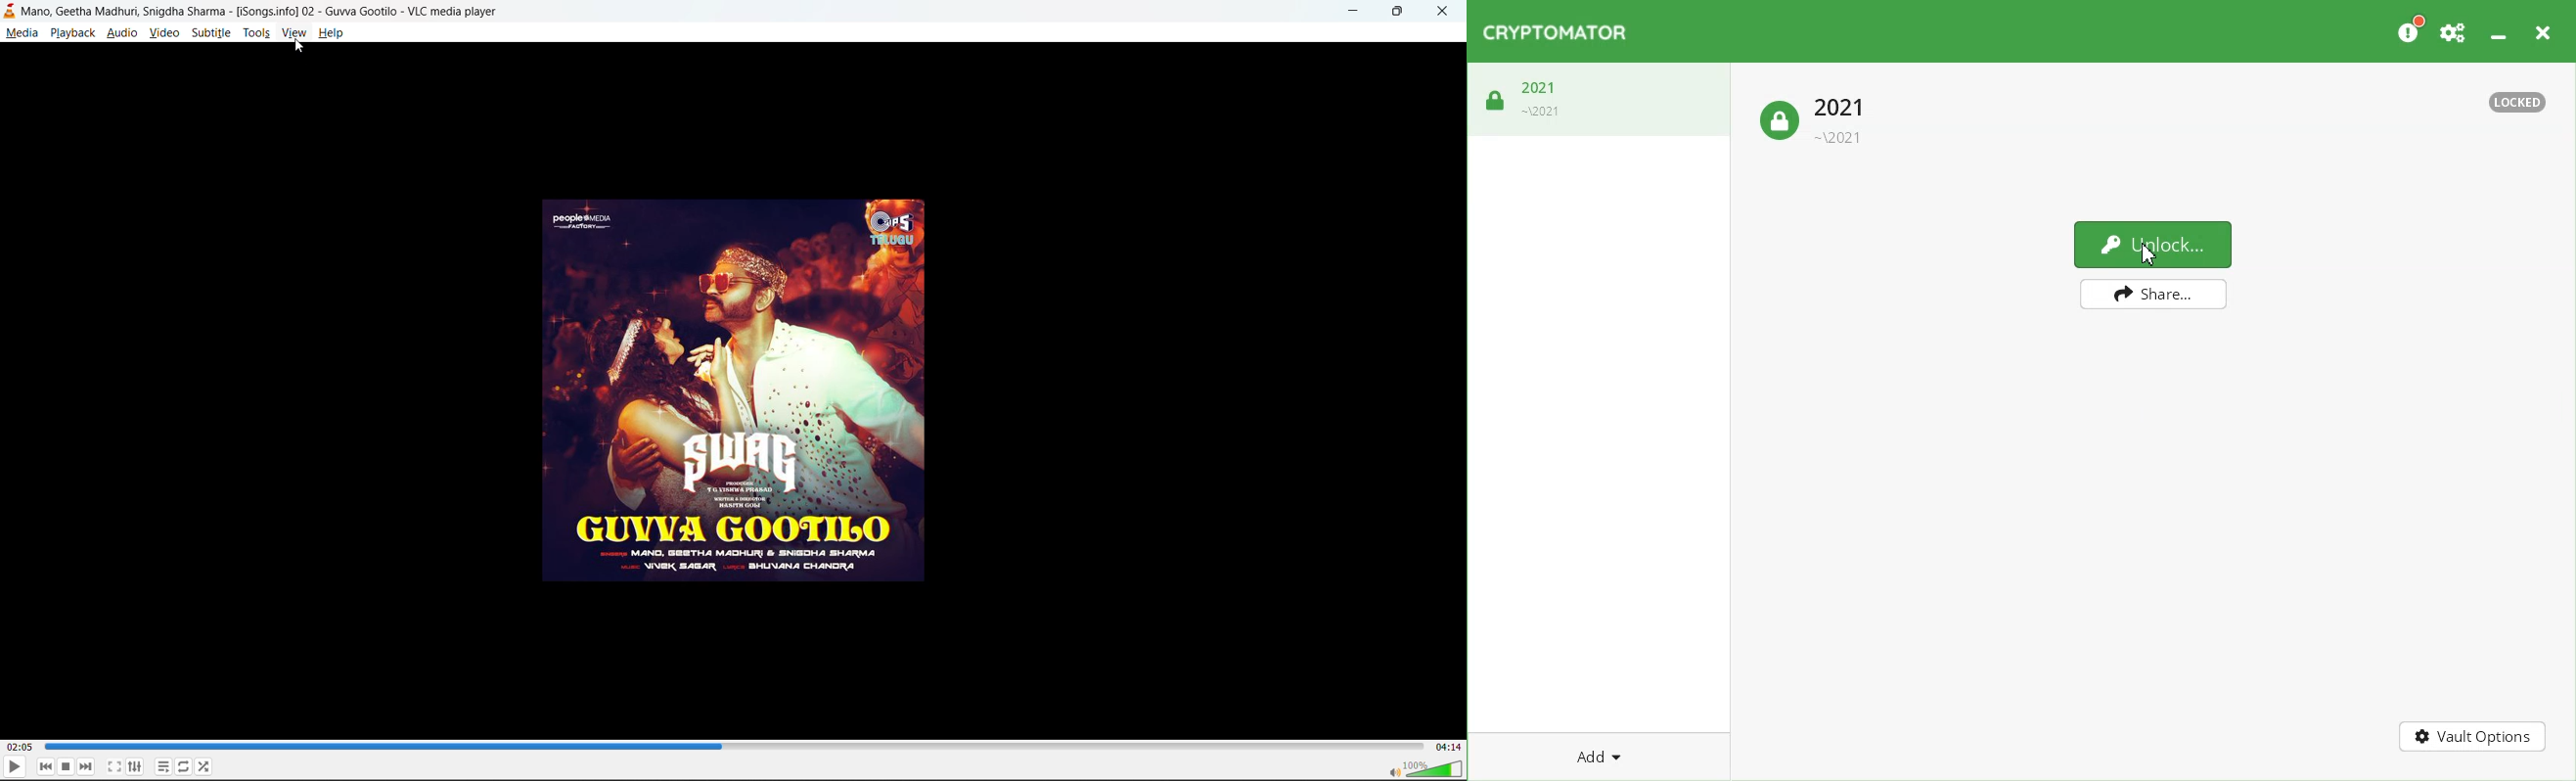 The image size is (2576, 784). What do you see at coordinates (2152, 244) in the screenshot?
I see `Unlock` at bounding box center [2152, 244].